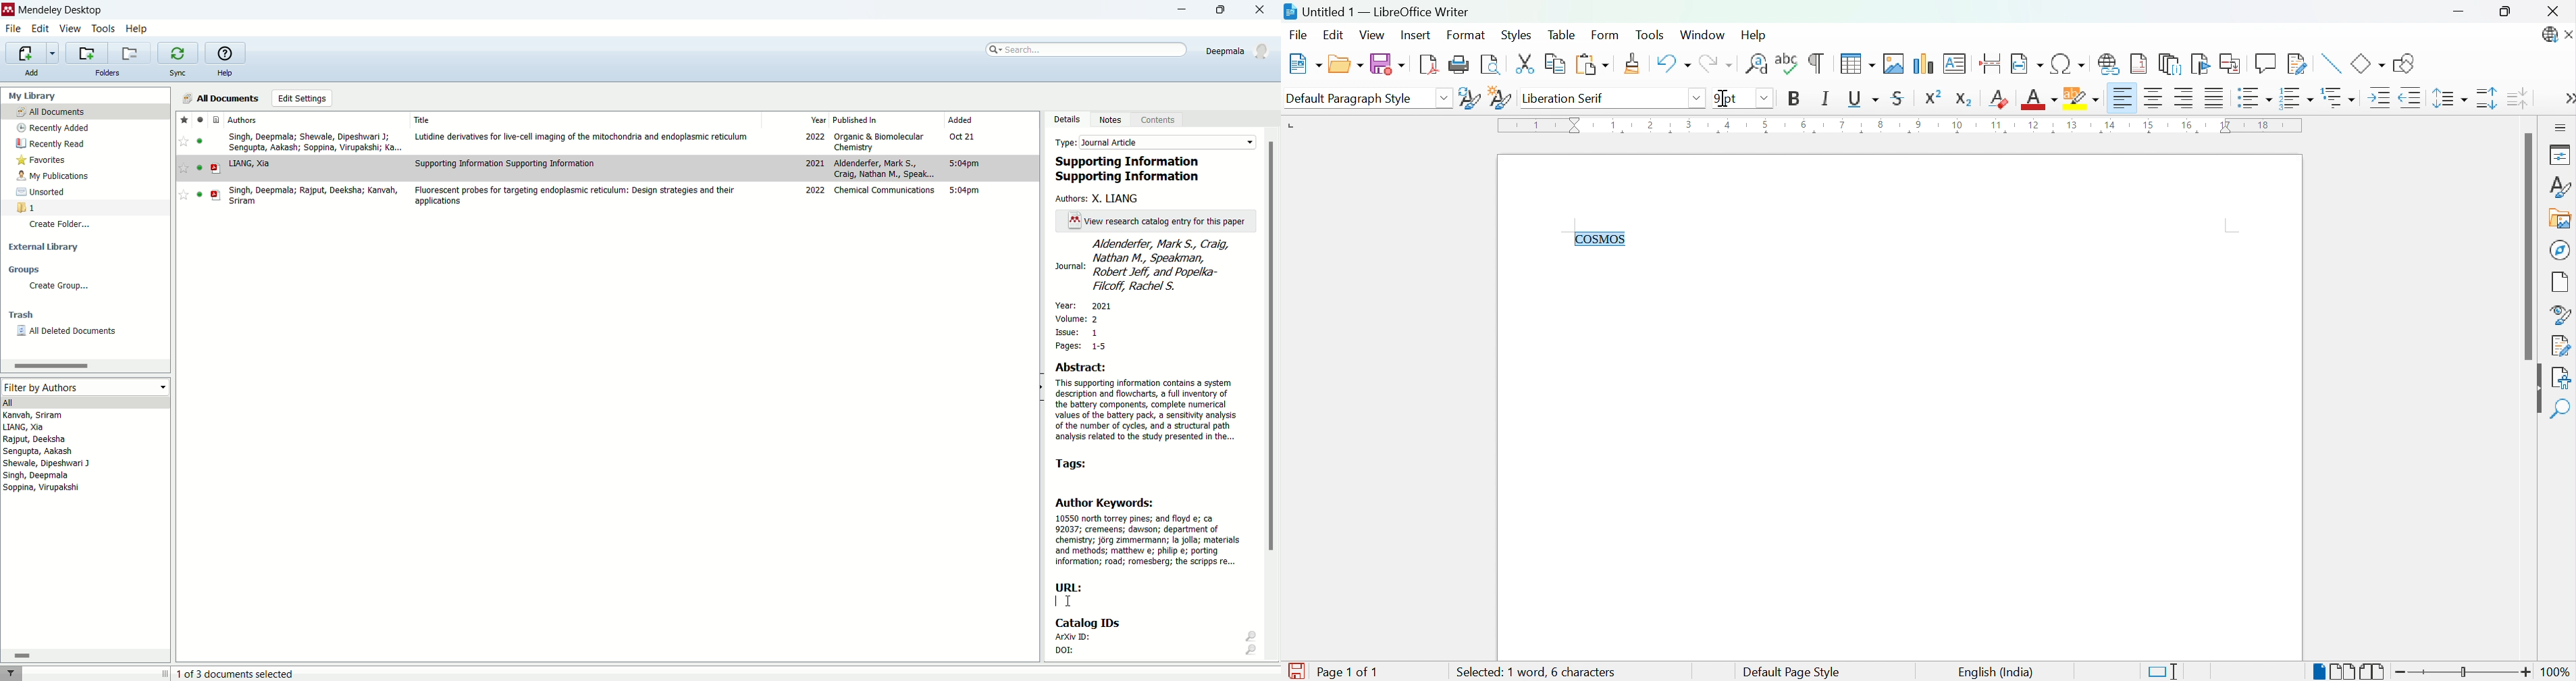 The image size is (2576, 700). Describe the element at coordinates (27, 269) in the screenshot. I see `groups` at that location.